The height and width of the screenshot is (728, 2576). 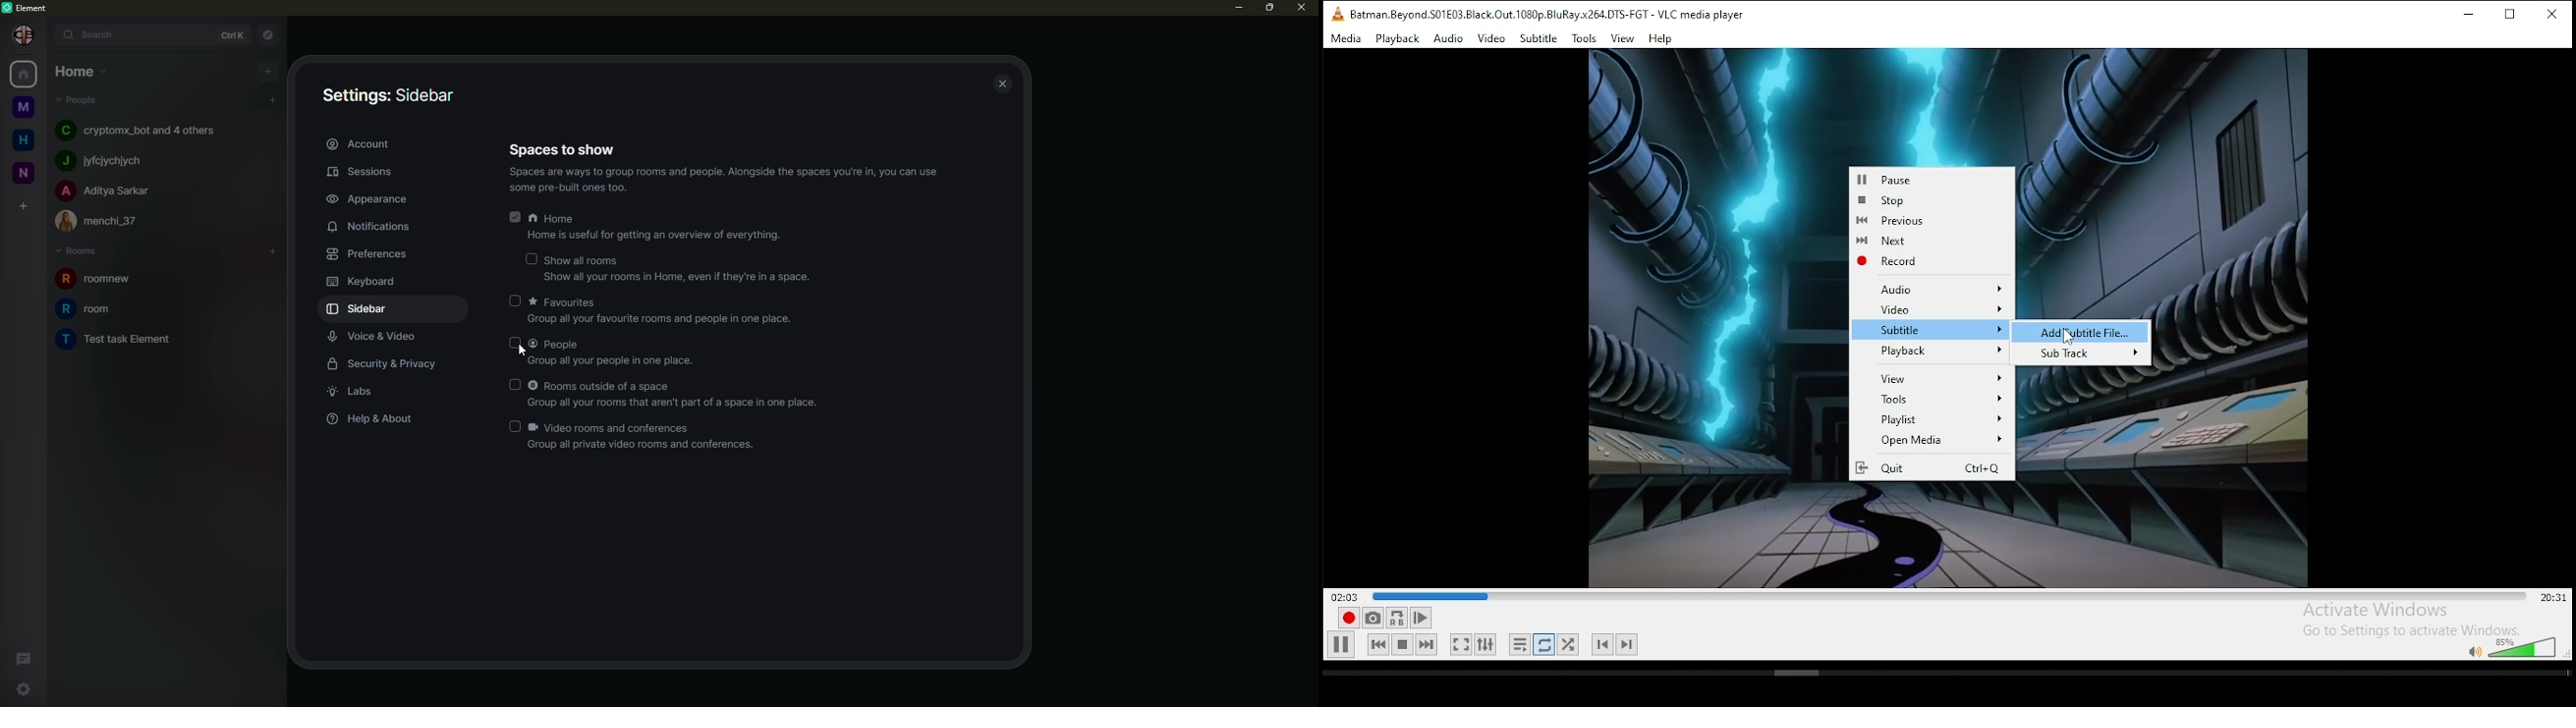 What do you see at coordinates (22, 205) in the screenshot?
I see `create space` at bounding box center [22, 205].